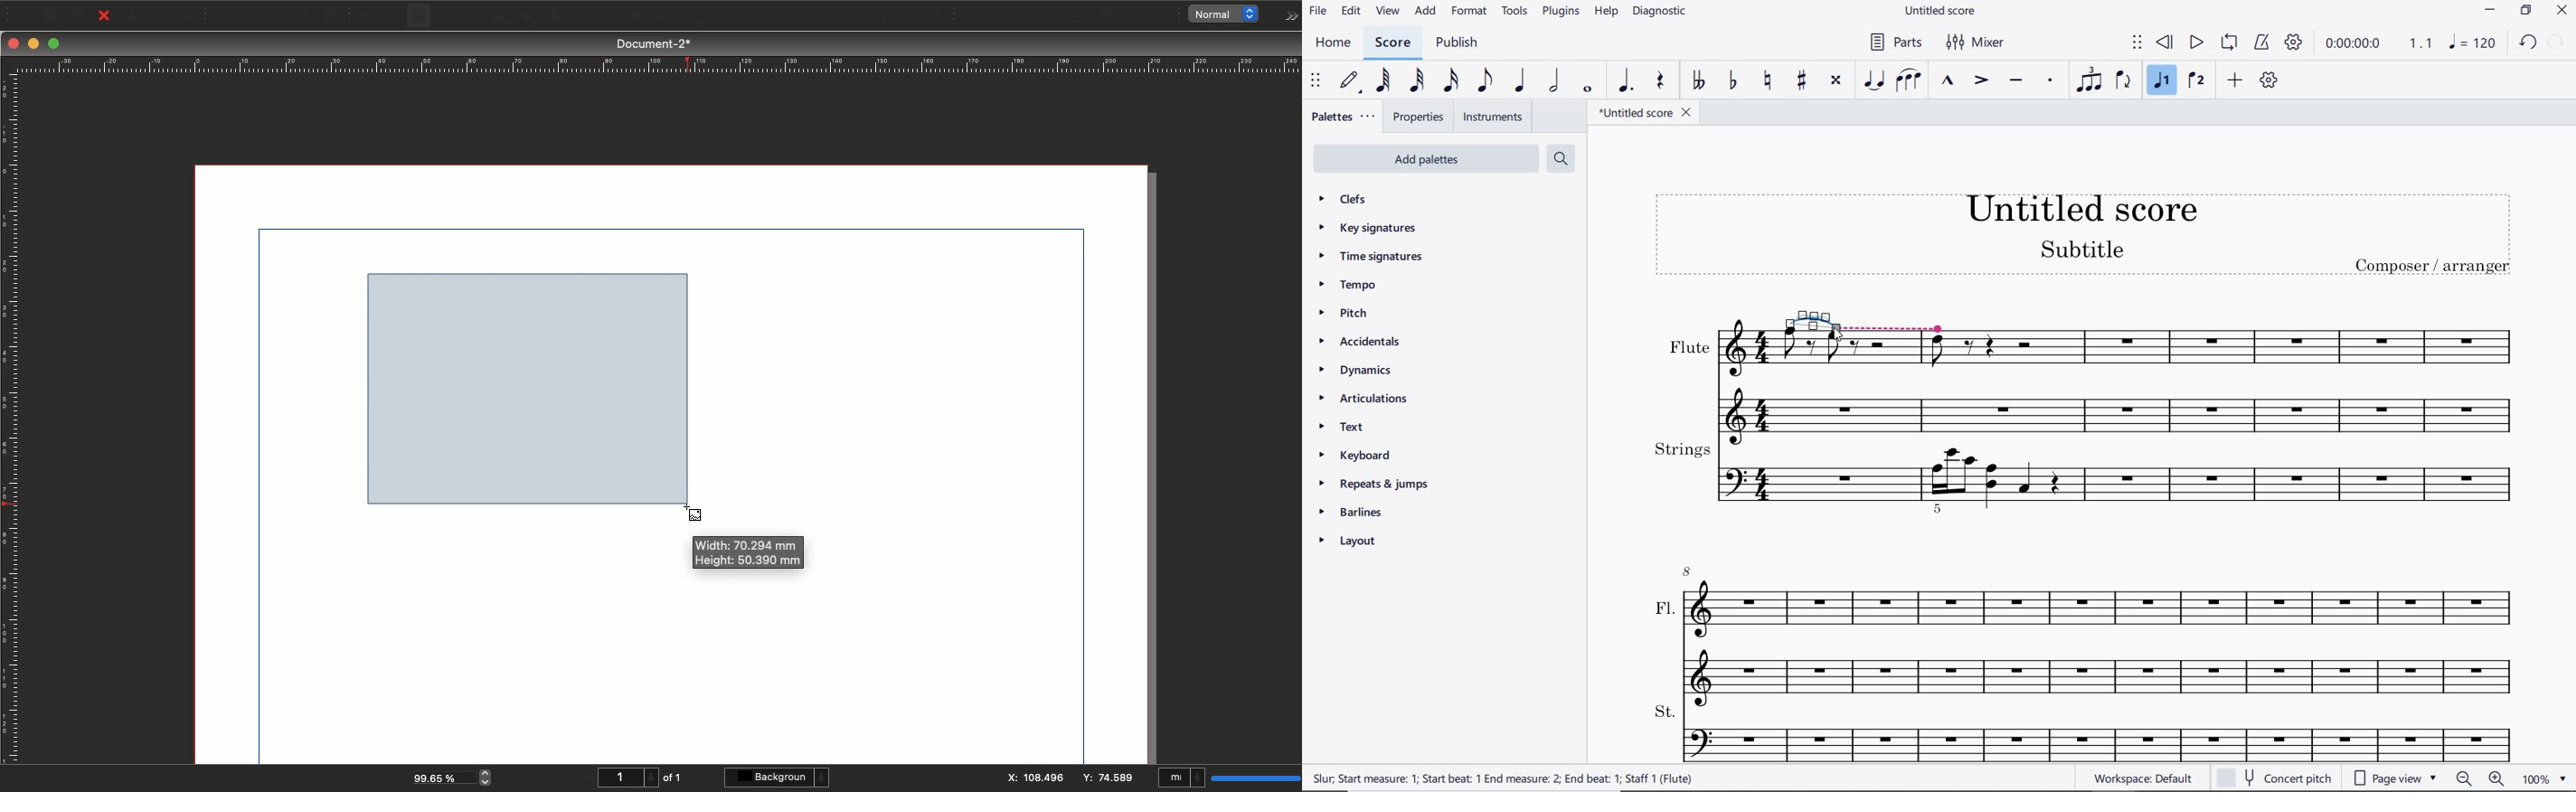  I want to click on Shape, so click(502, 17).